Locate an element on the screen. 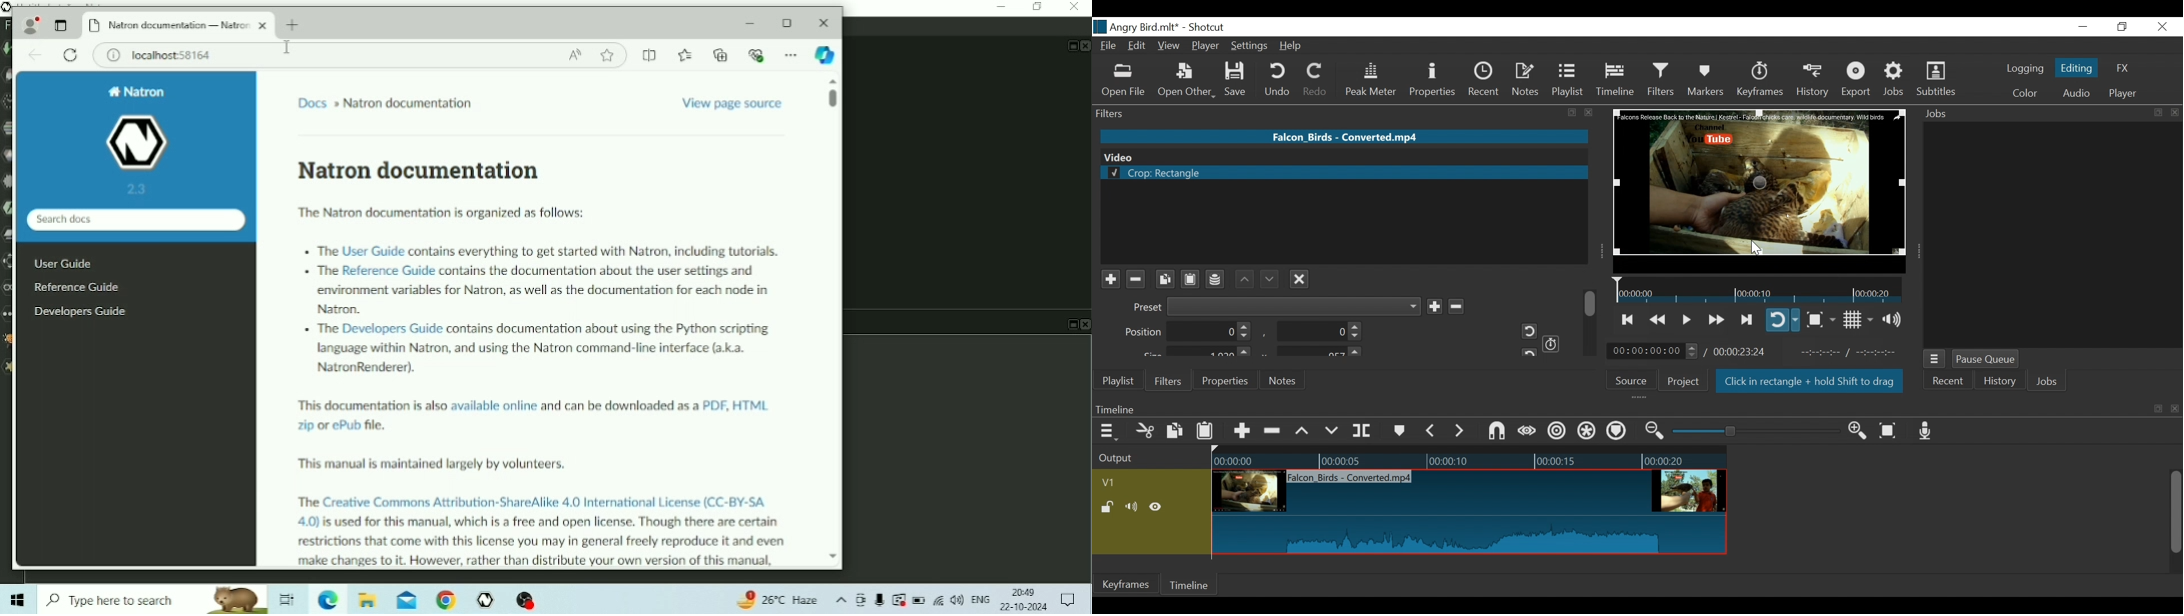 Image resolution: width=2184 pixels, height=616 pixels. Total Duration is located at coordinates (1741, 351).